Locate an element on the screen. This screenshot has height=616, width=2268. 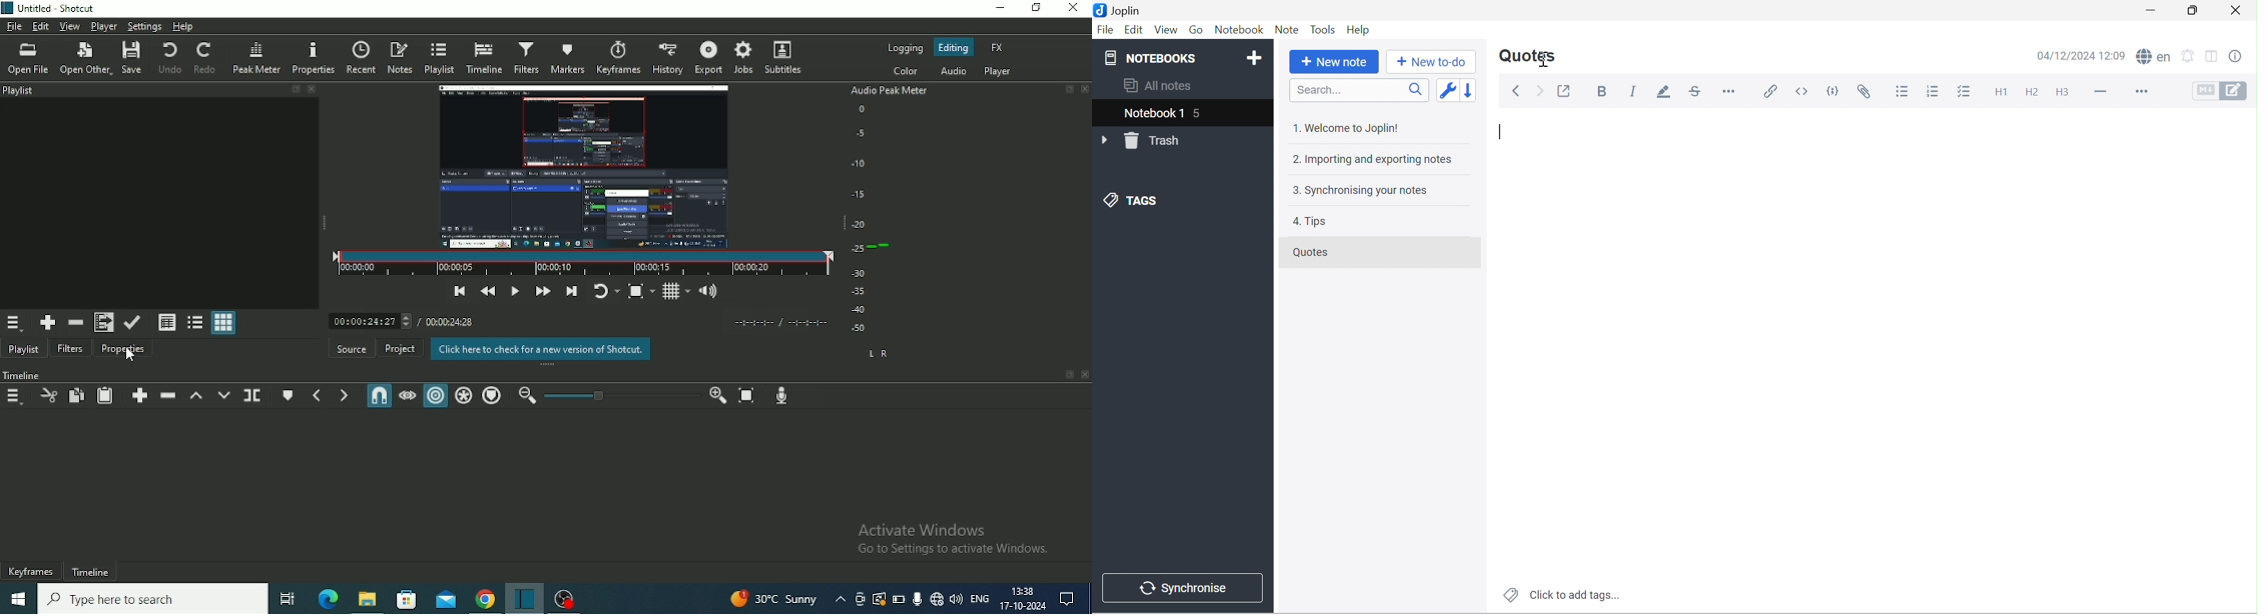
In Point is located at coordinates (753, 323).